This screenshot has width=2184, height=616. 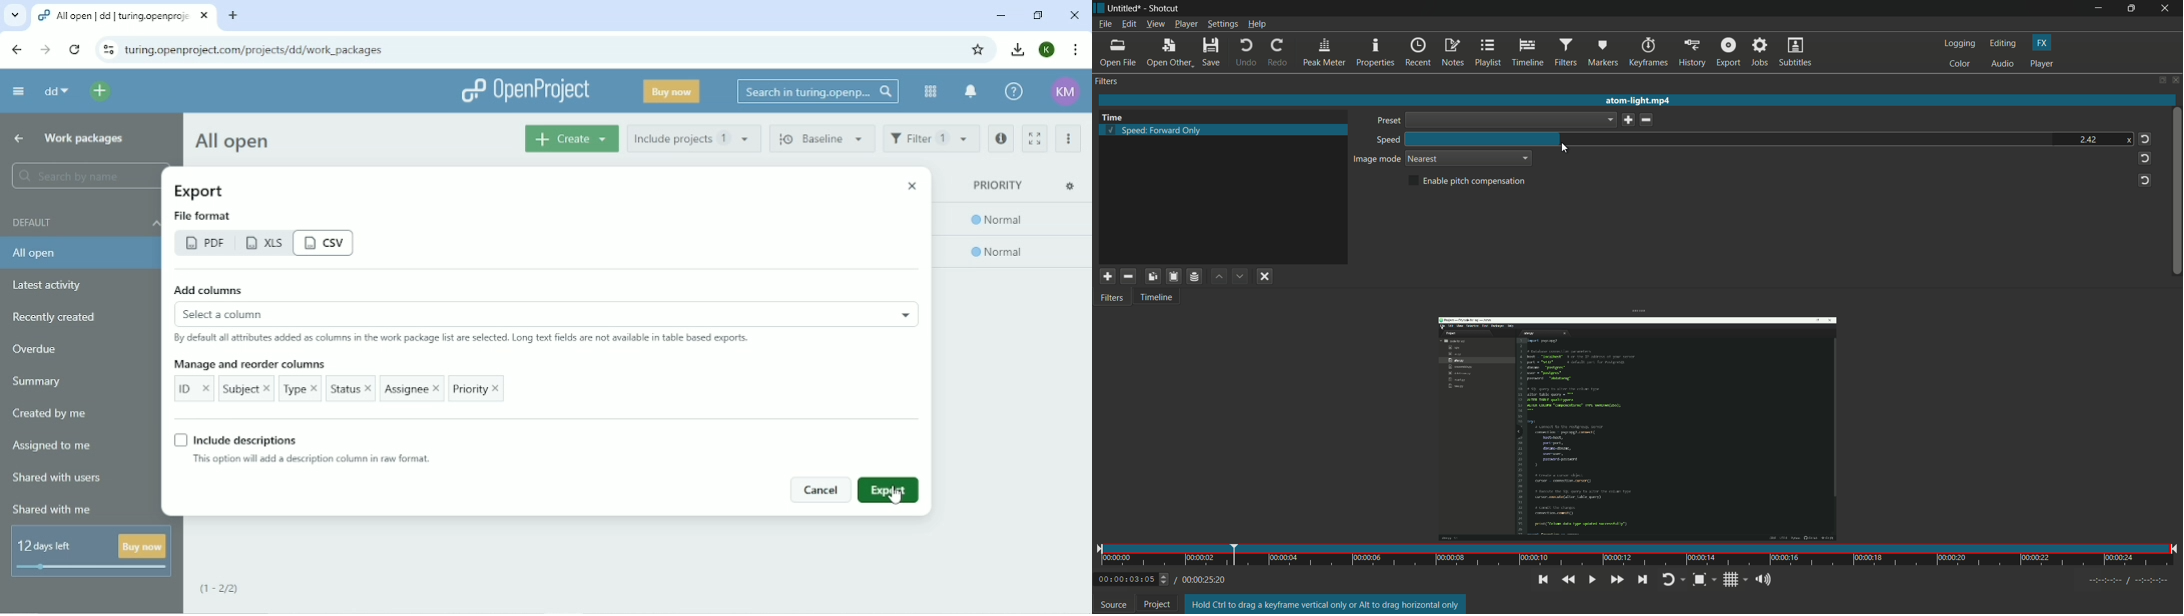 I want to click on show grid, so click(x=1735, y=579).